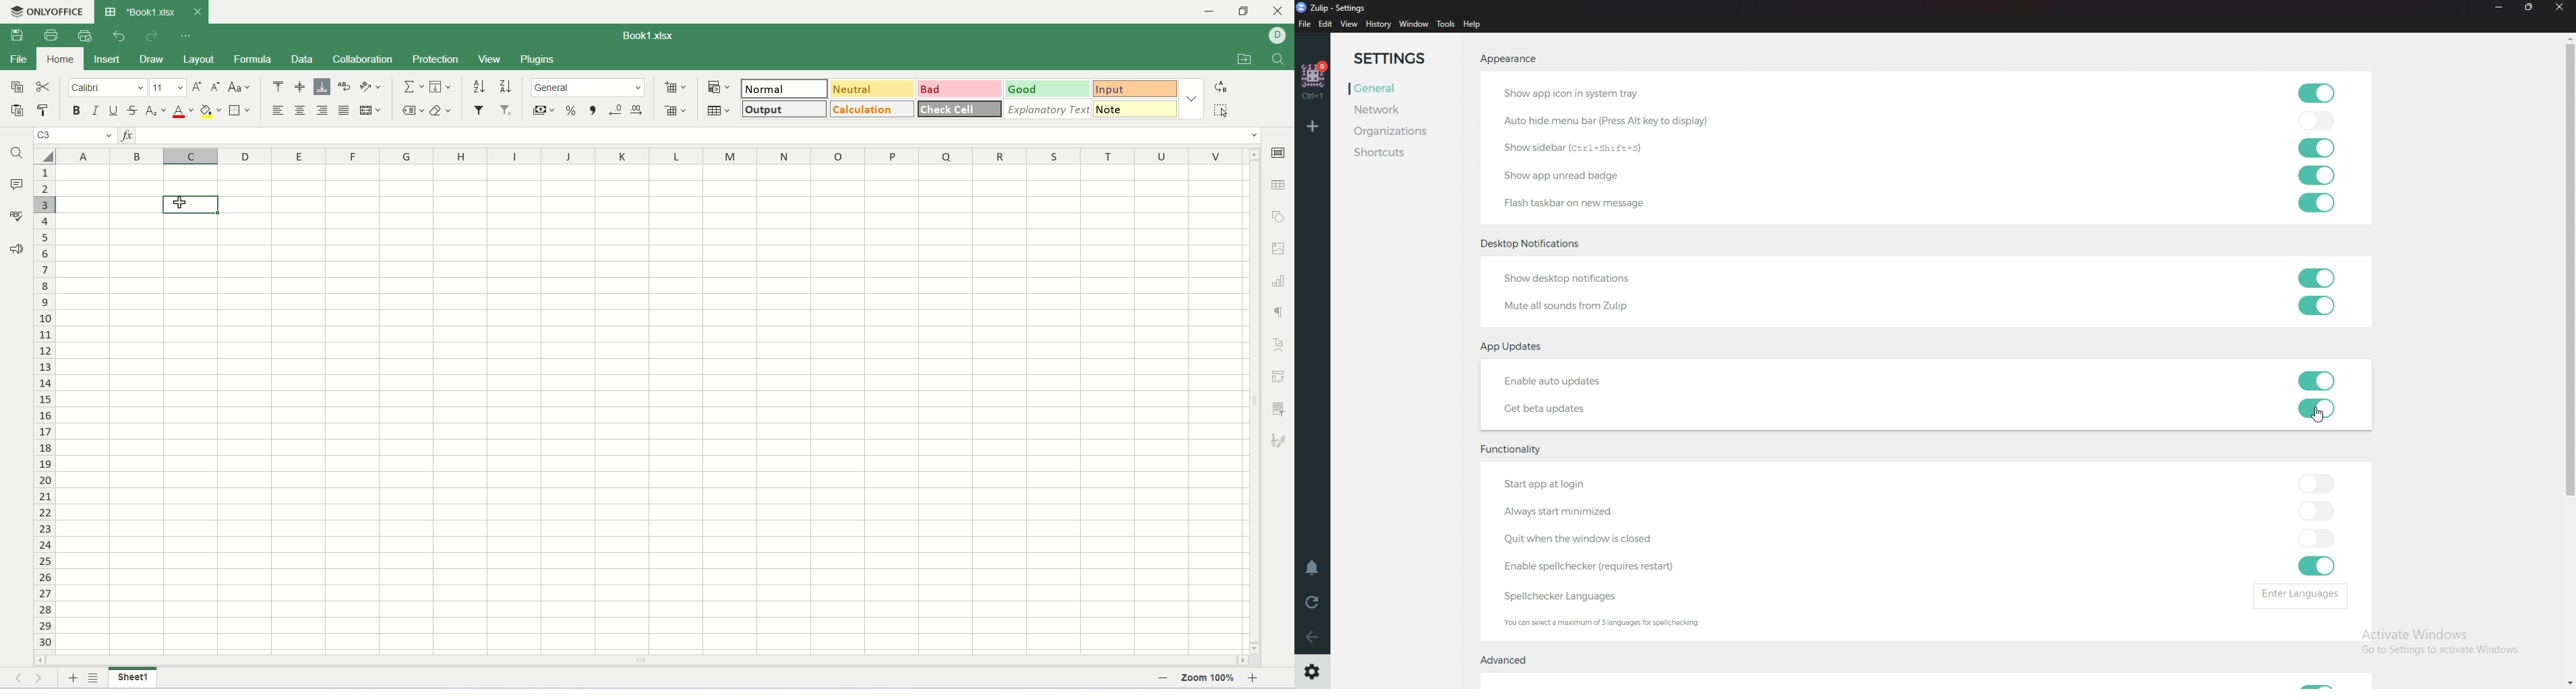  Describe the element at coordinates (2316, 279) in the screenshot. I see `toggle` at that location.